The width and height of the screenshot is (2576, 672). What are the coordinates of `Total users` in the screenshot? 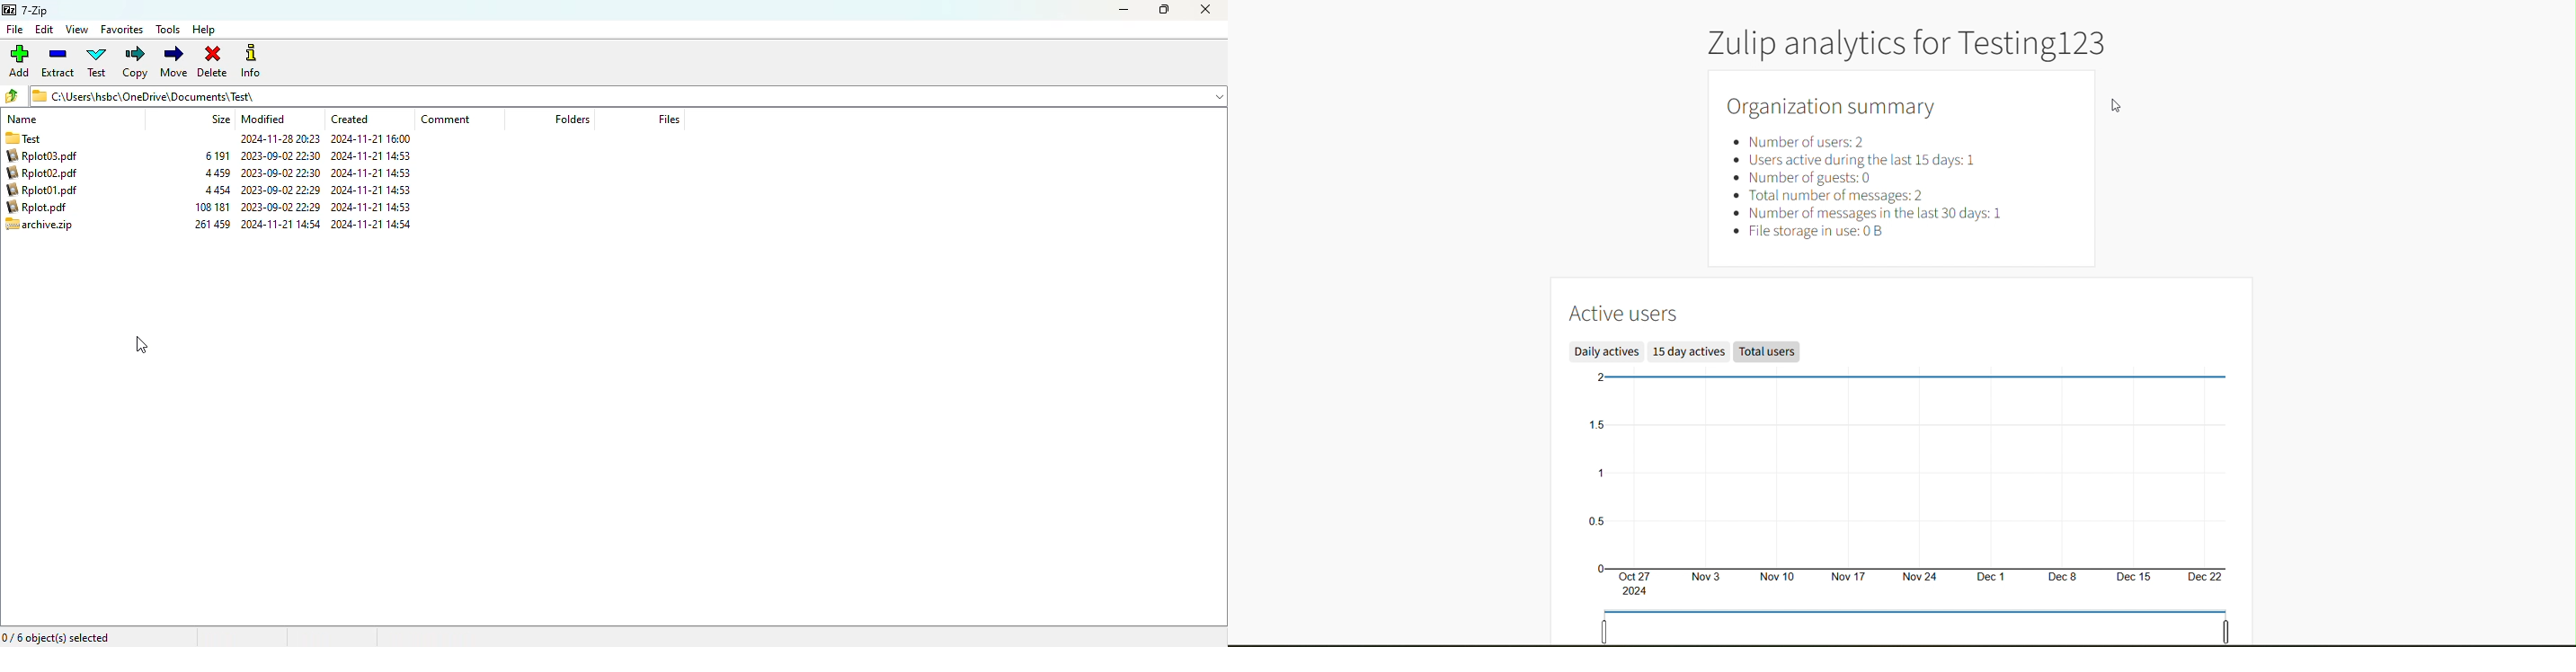 It's located at (1768, 351).